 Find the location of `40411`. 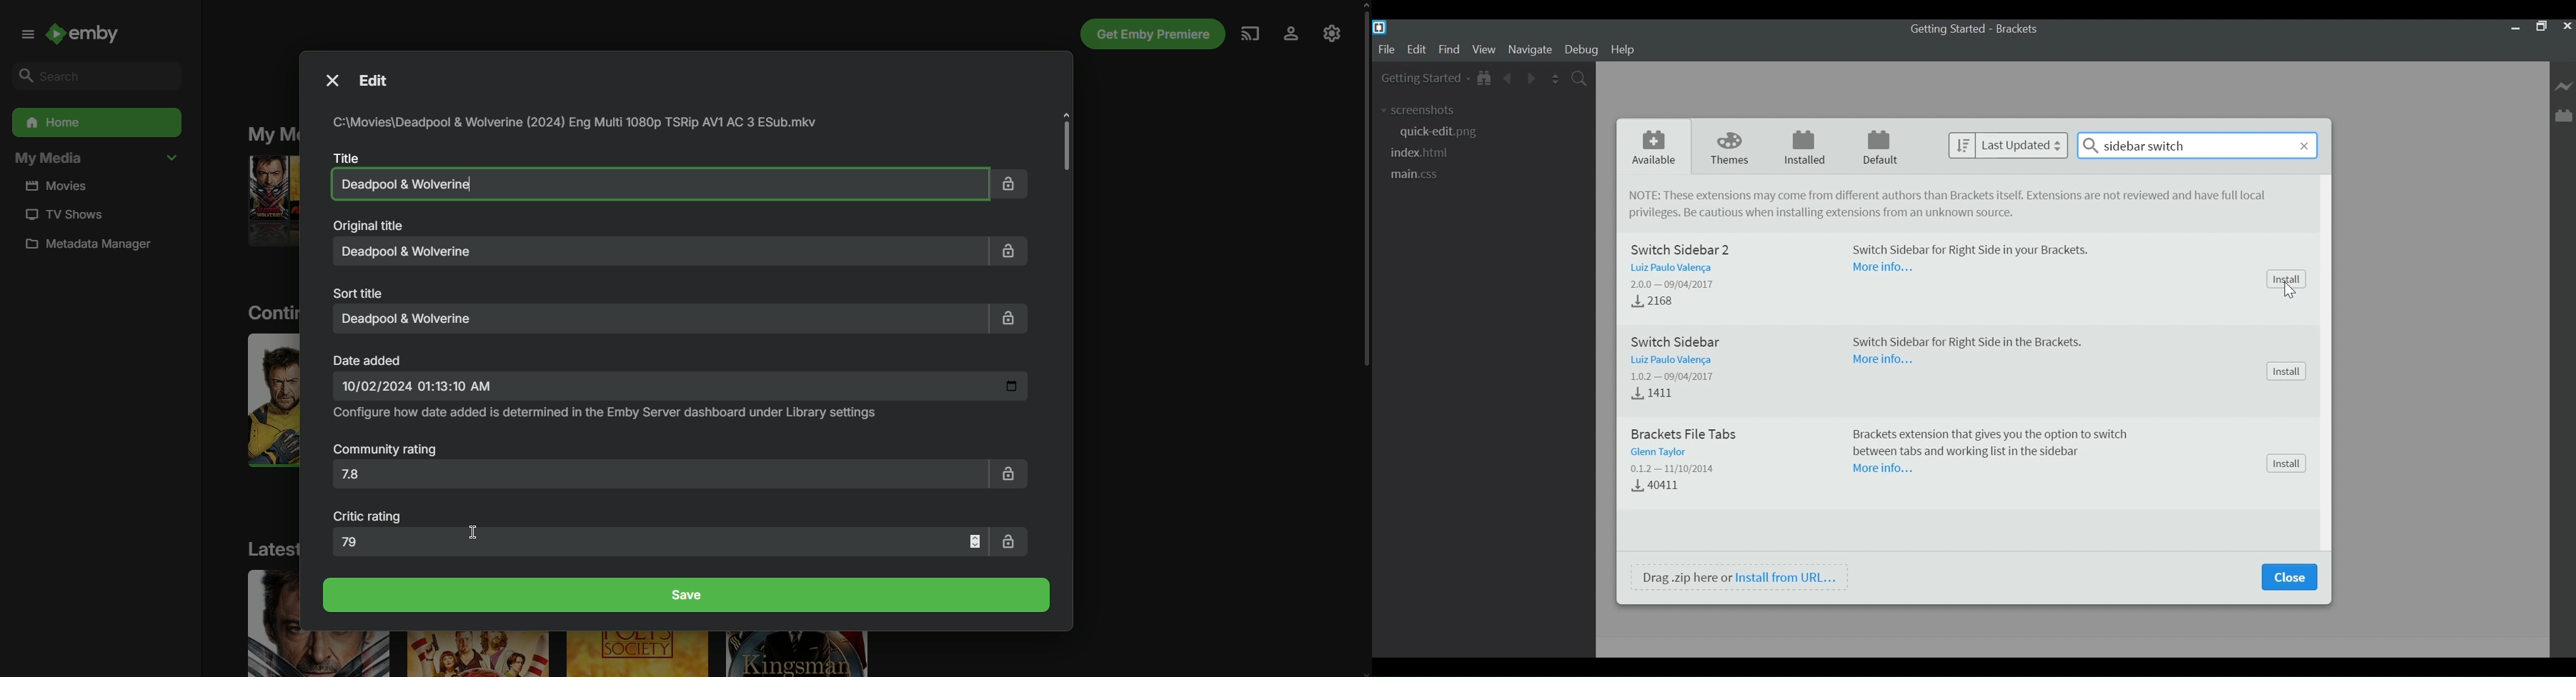

40411 is located at coordinates (1659, 488).